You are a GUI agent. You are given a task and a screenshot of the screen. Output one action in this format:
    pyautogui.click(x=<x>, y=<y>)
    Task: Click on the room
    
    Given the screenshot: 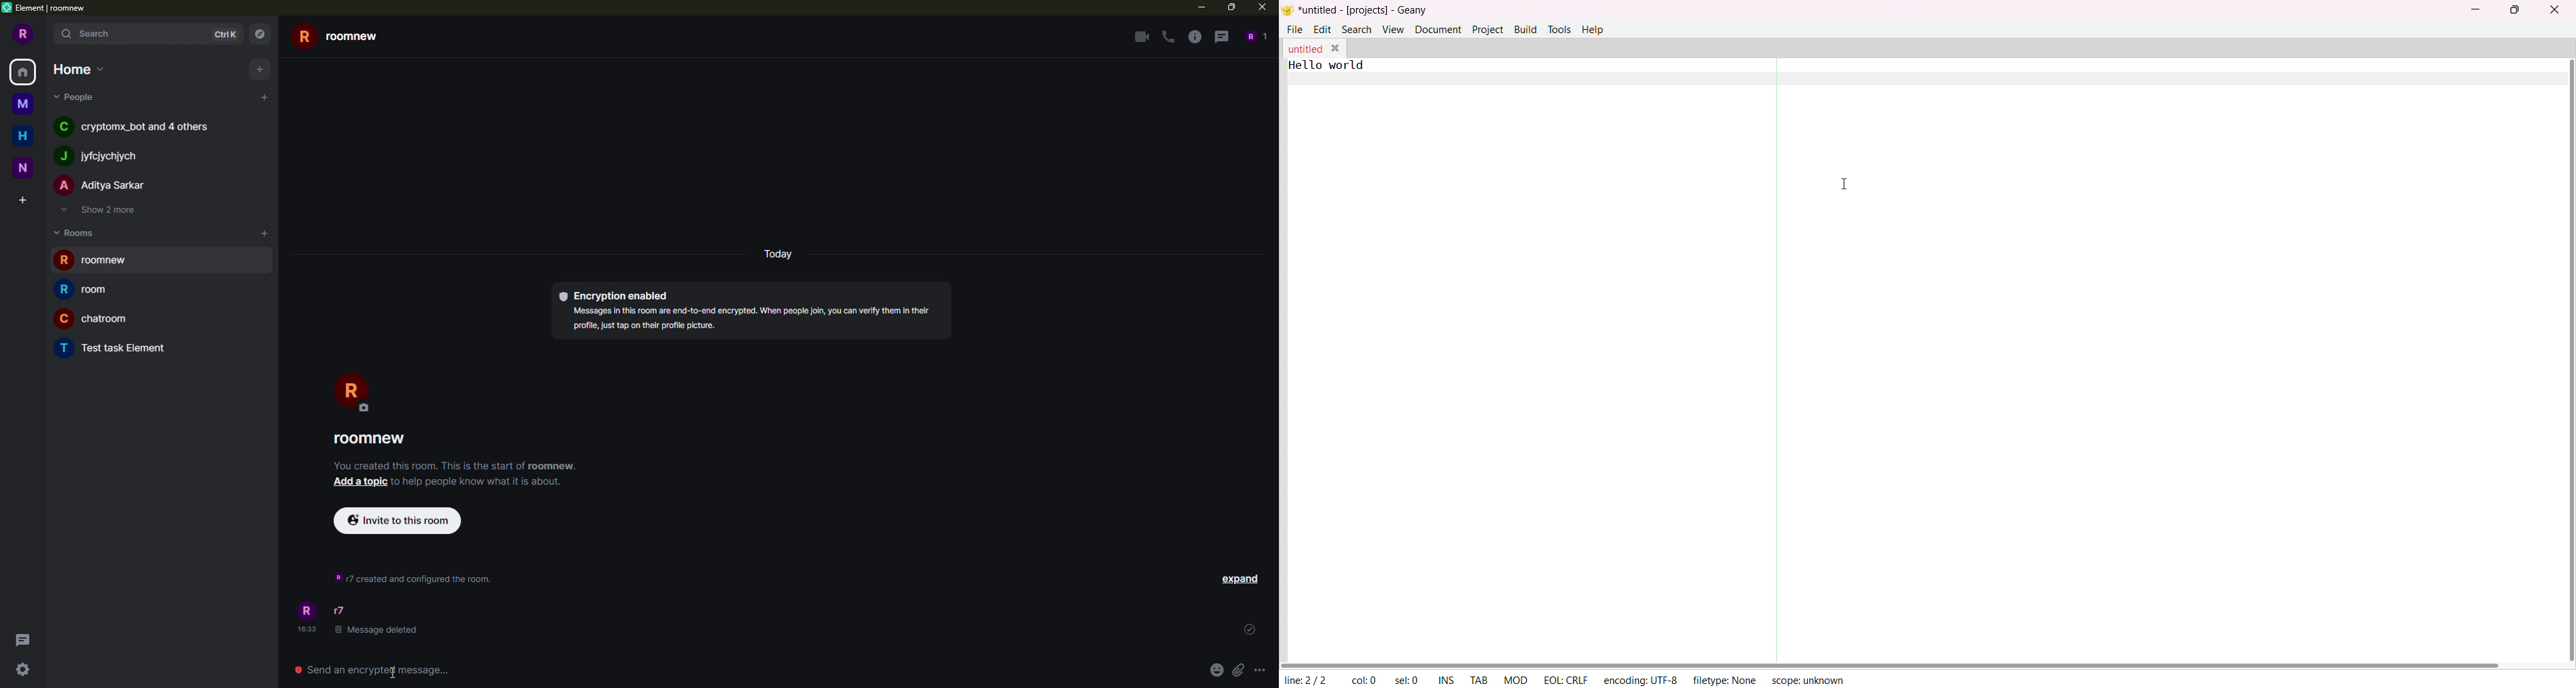 What is the action you would take?
    pyautogui.click(x=93, y=259)
    